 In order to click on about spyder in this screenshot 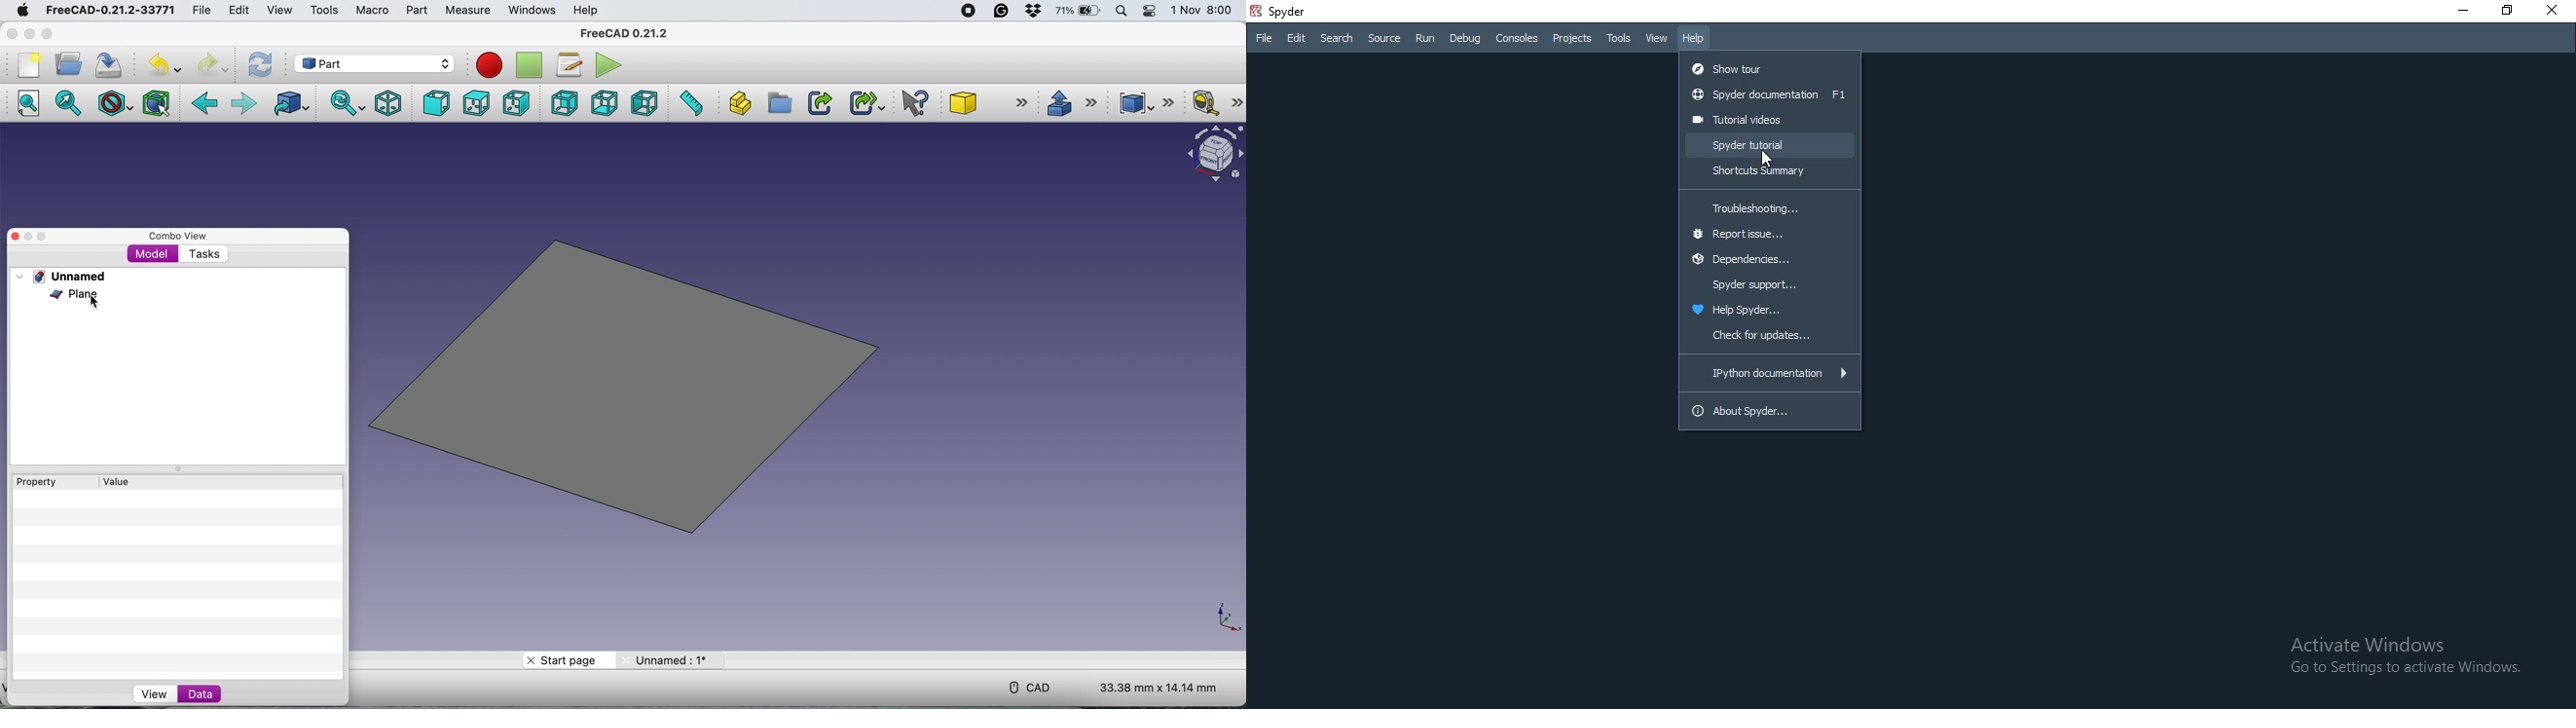, I will do `click(1773, 411)`.